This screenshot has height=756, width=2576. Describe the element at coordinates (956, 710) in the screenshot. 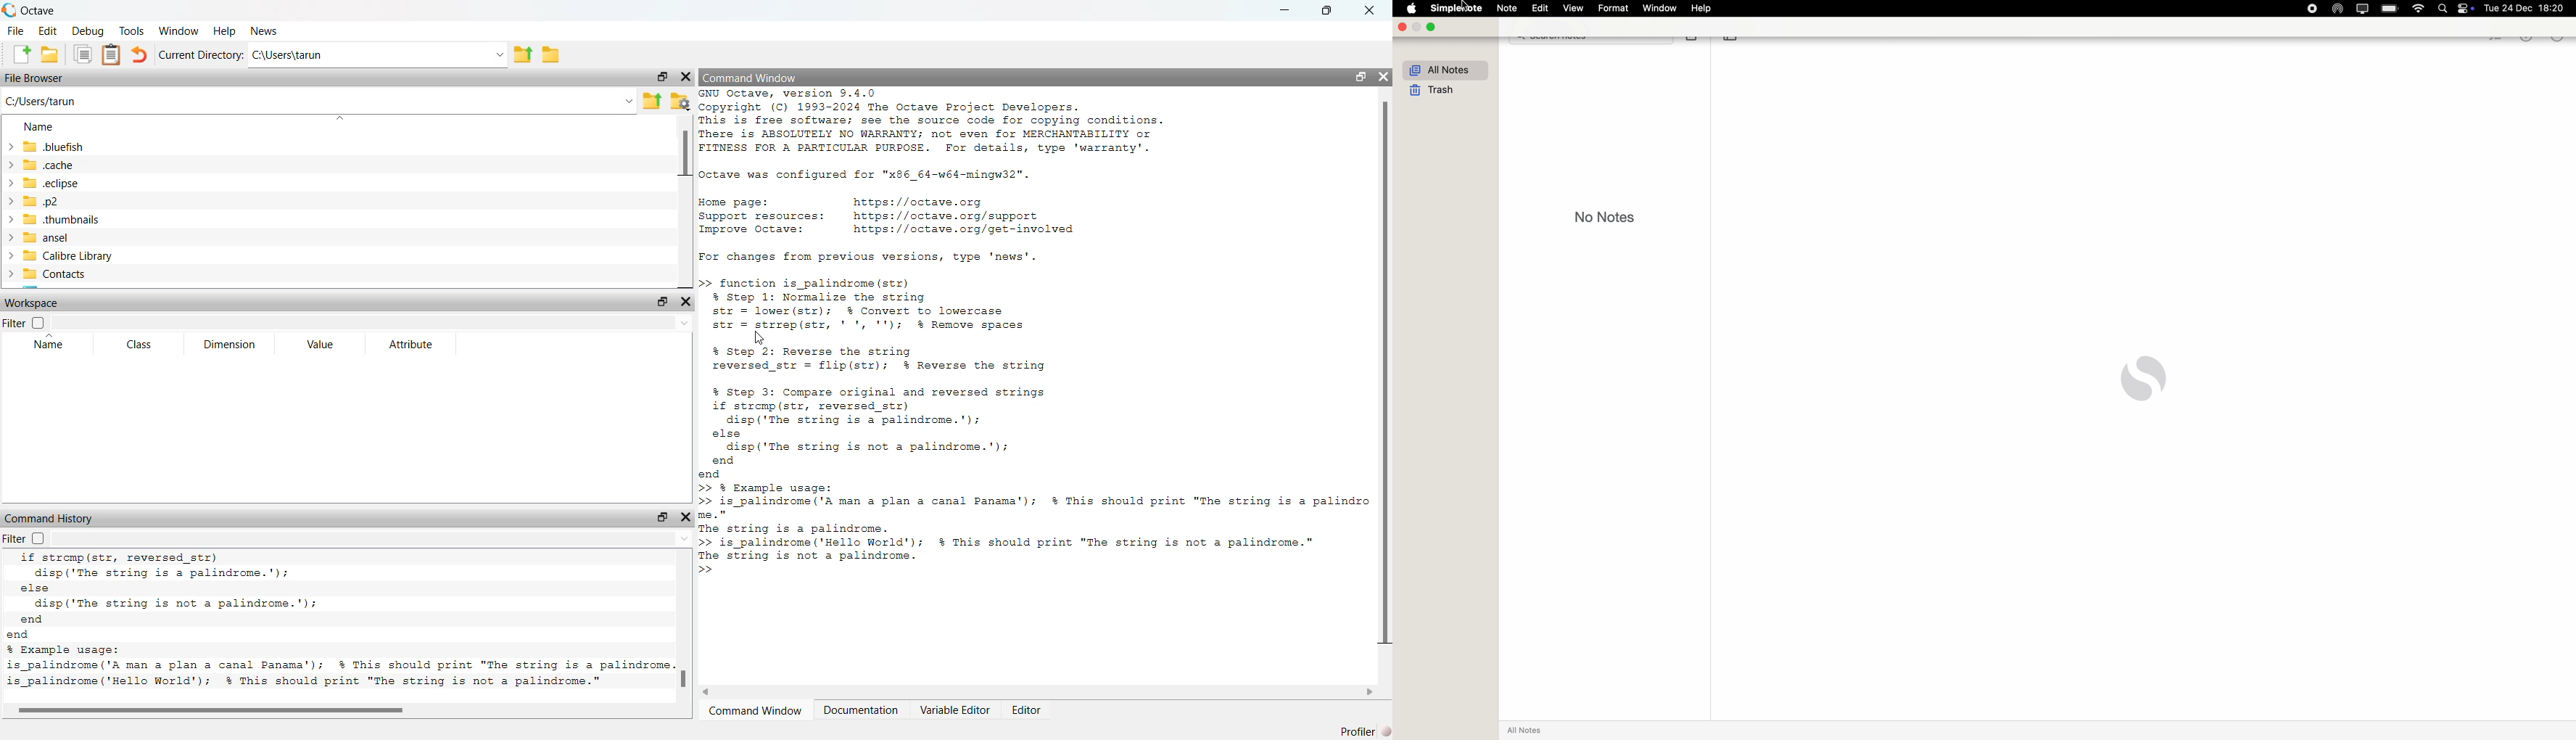

I see `variable editor` at that location.